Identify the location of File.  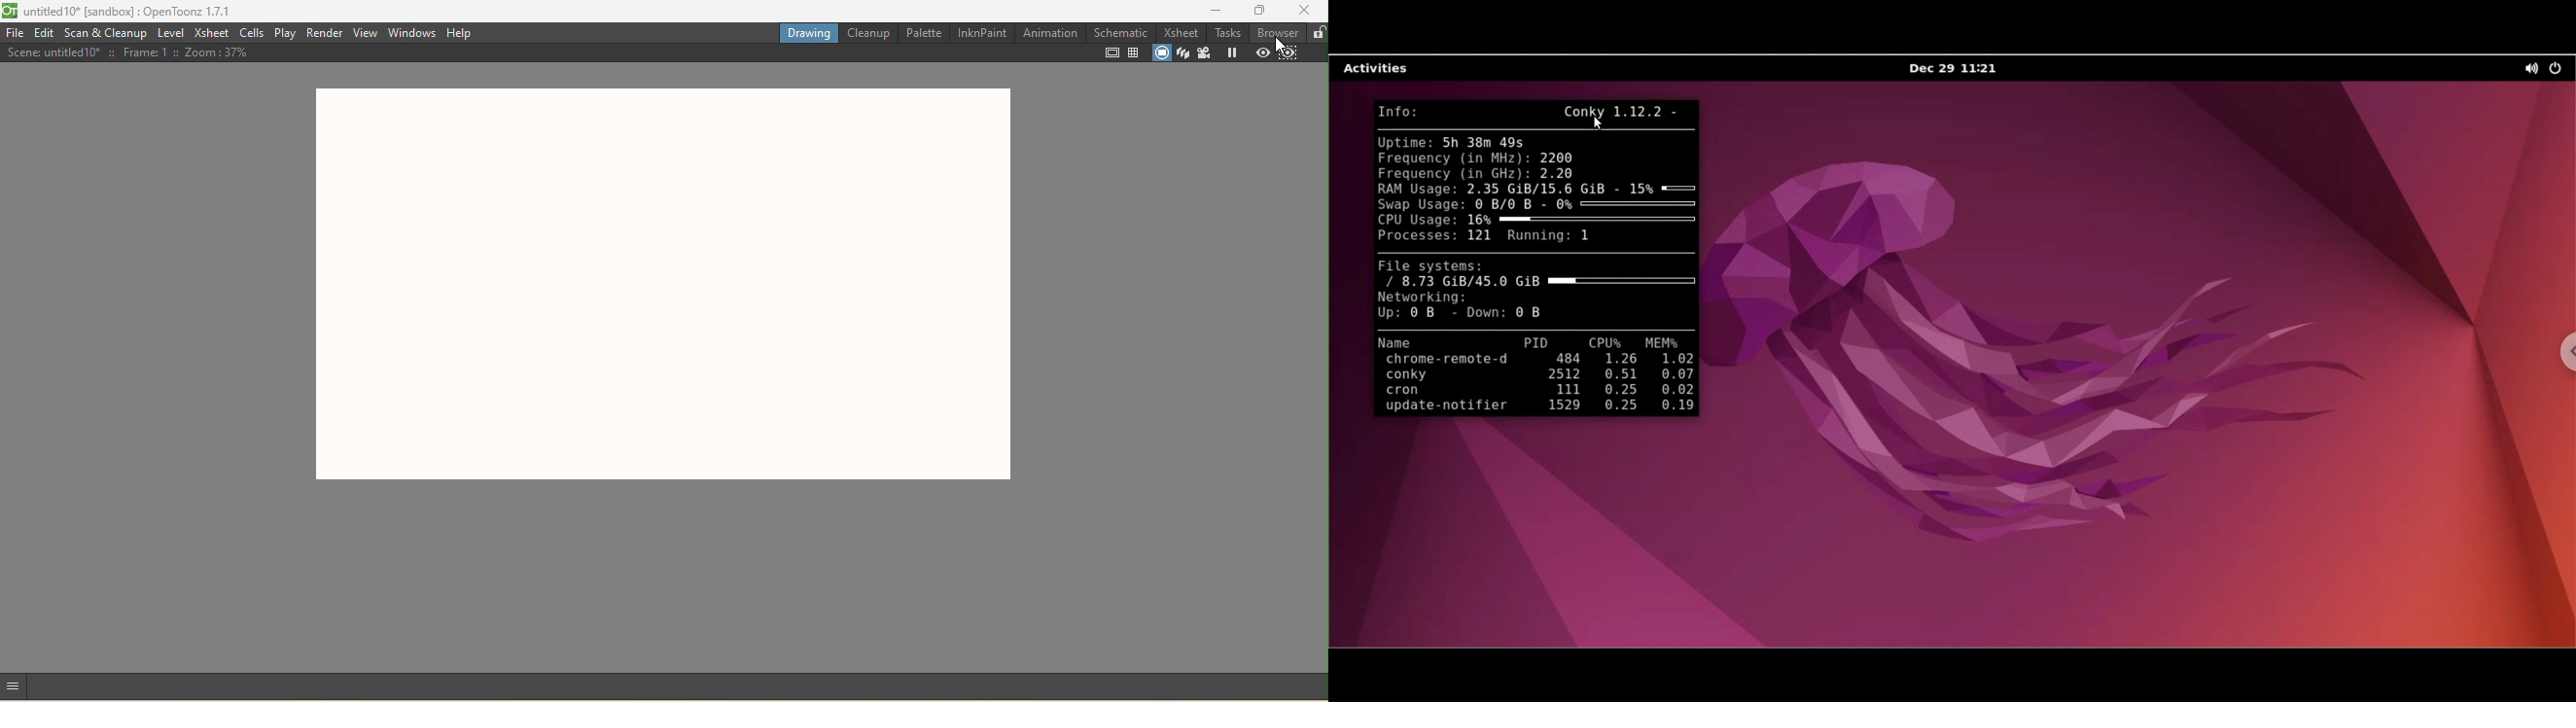
(16, 34).